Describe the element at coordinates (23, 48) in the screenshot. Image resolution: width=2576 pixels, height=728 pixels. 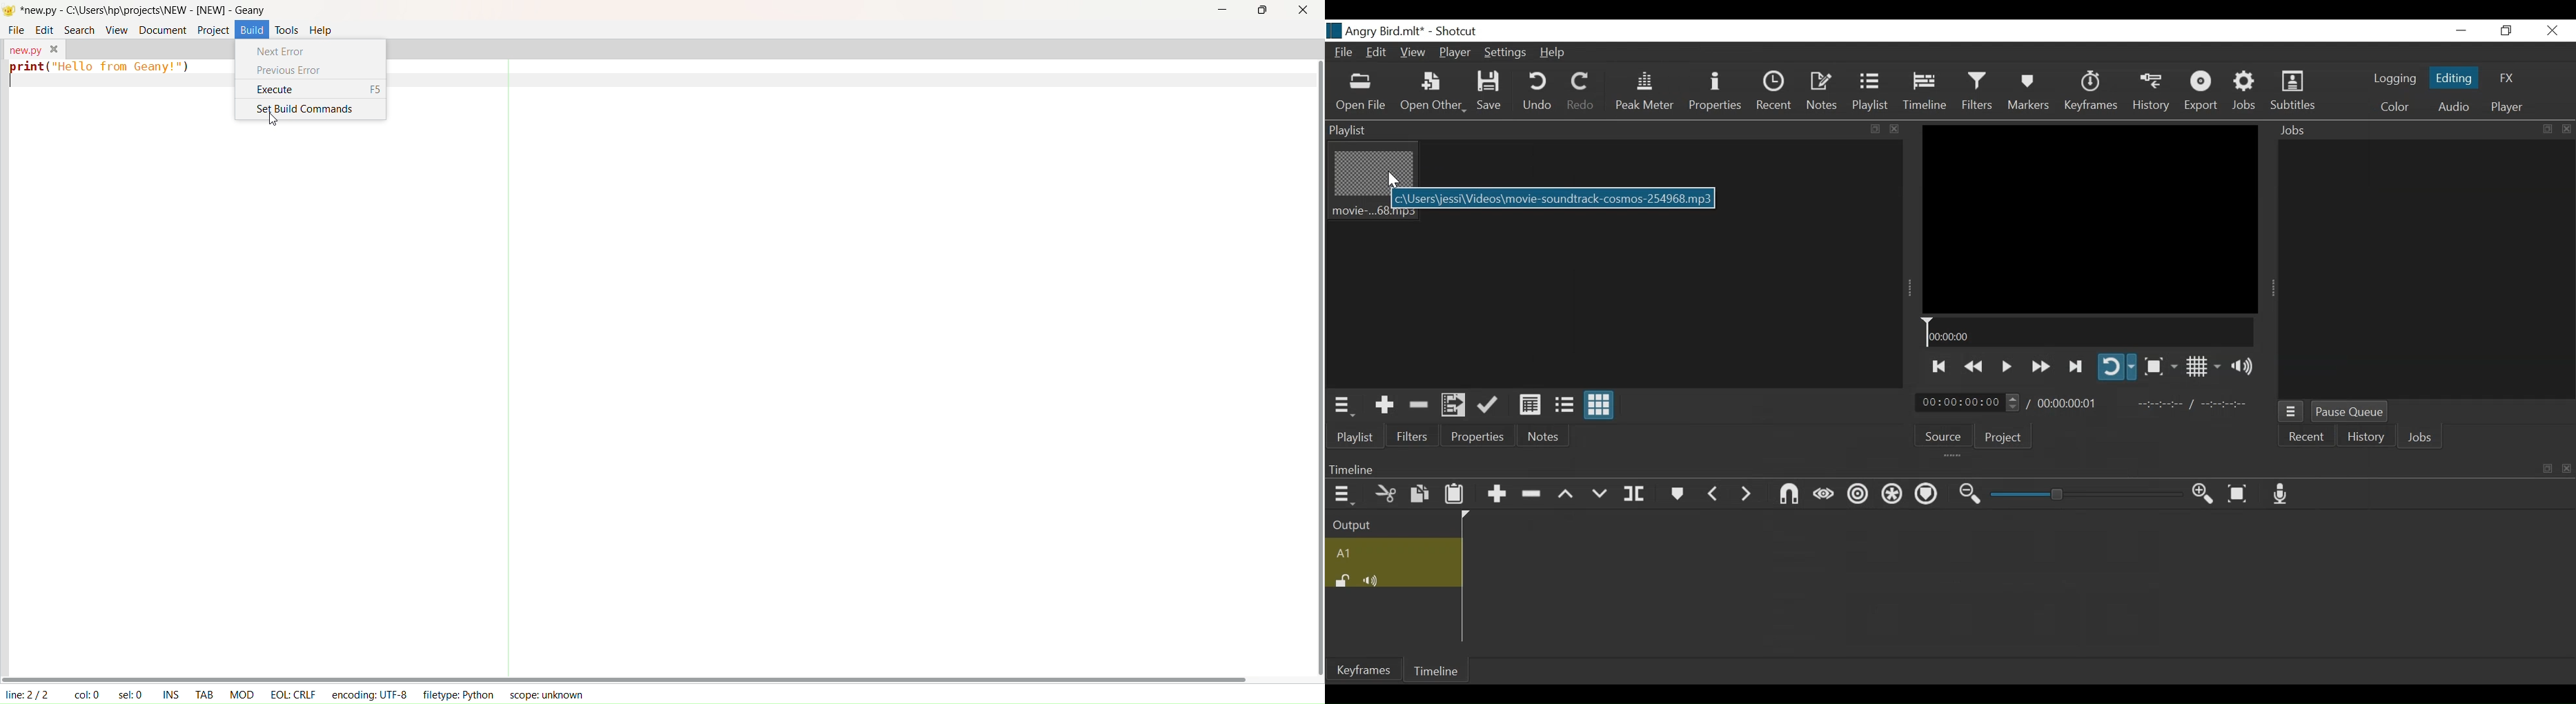
I see `tab name` at that location.